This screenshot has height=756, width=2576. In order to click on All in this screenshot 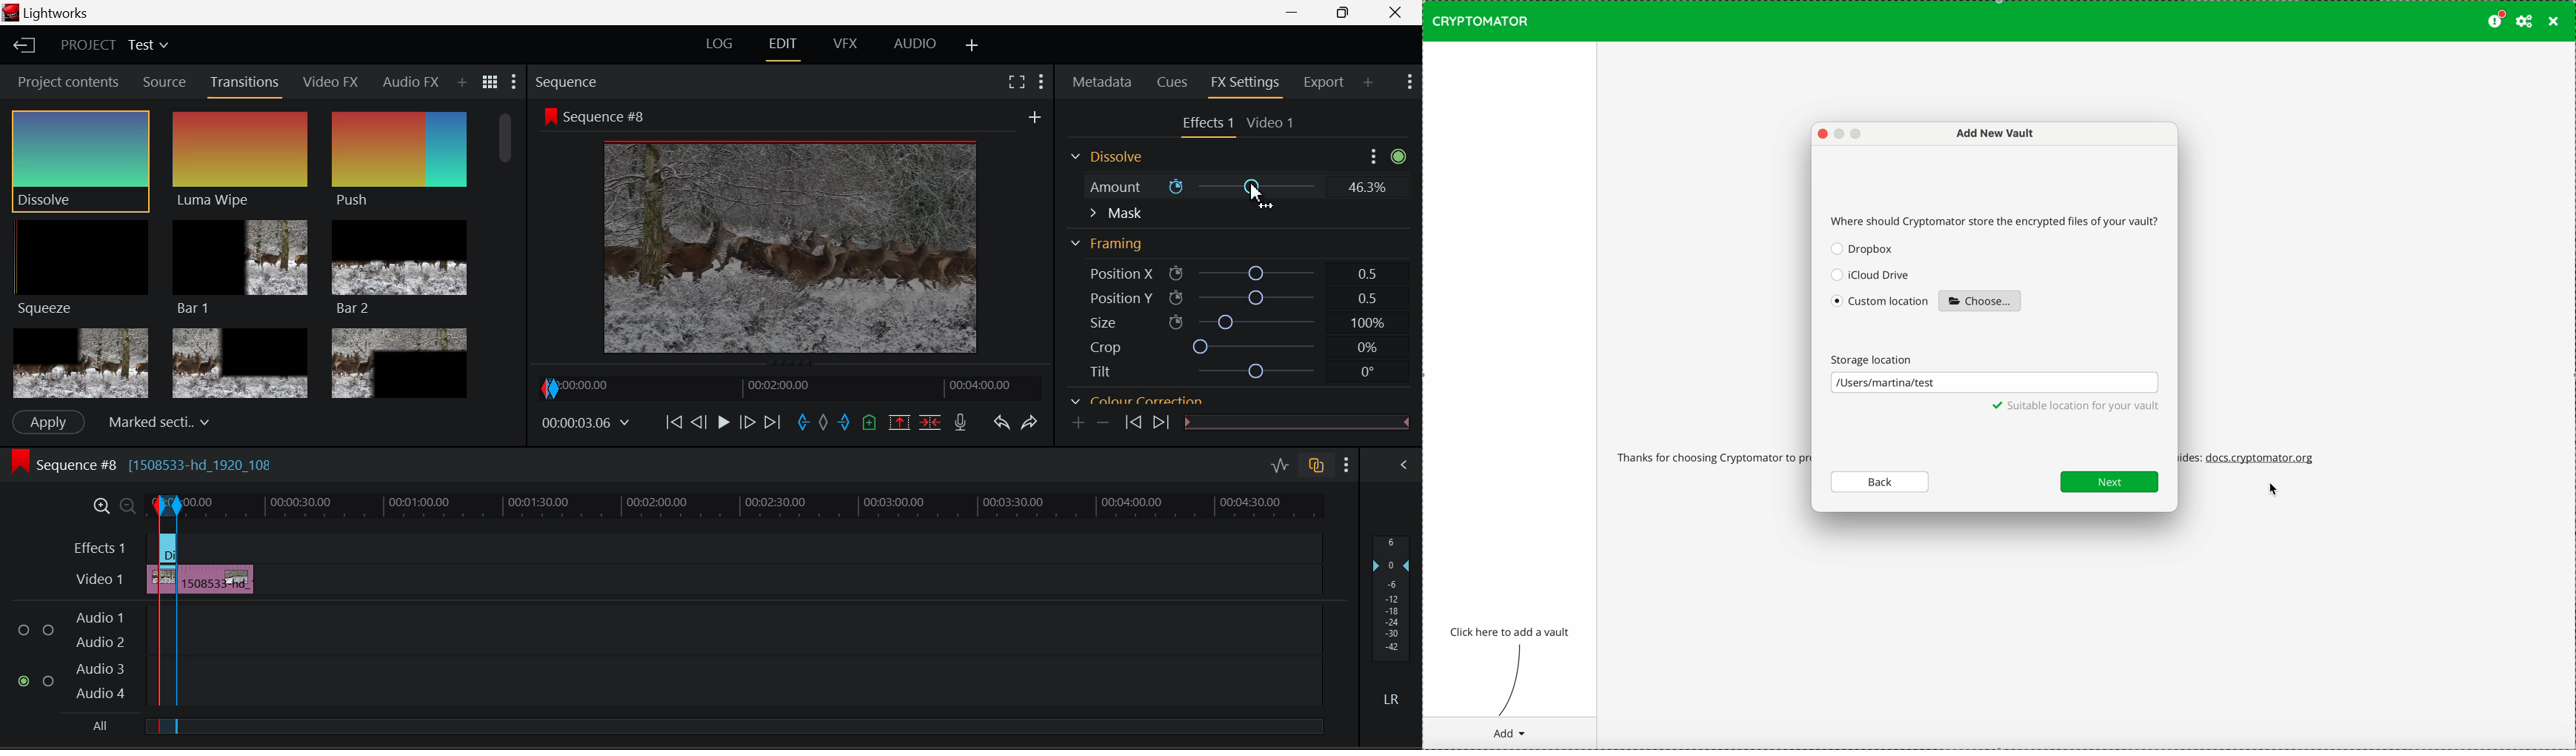, I will do `click(96, 726)`.